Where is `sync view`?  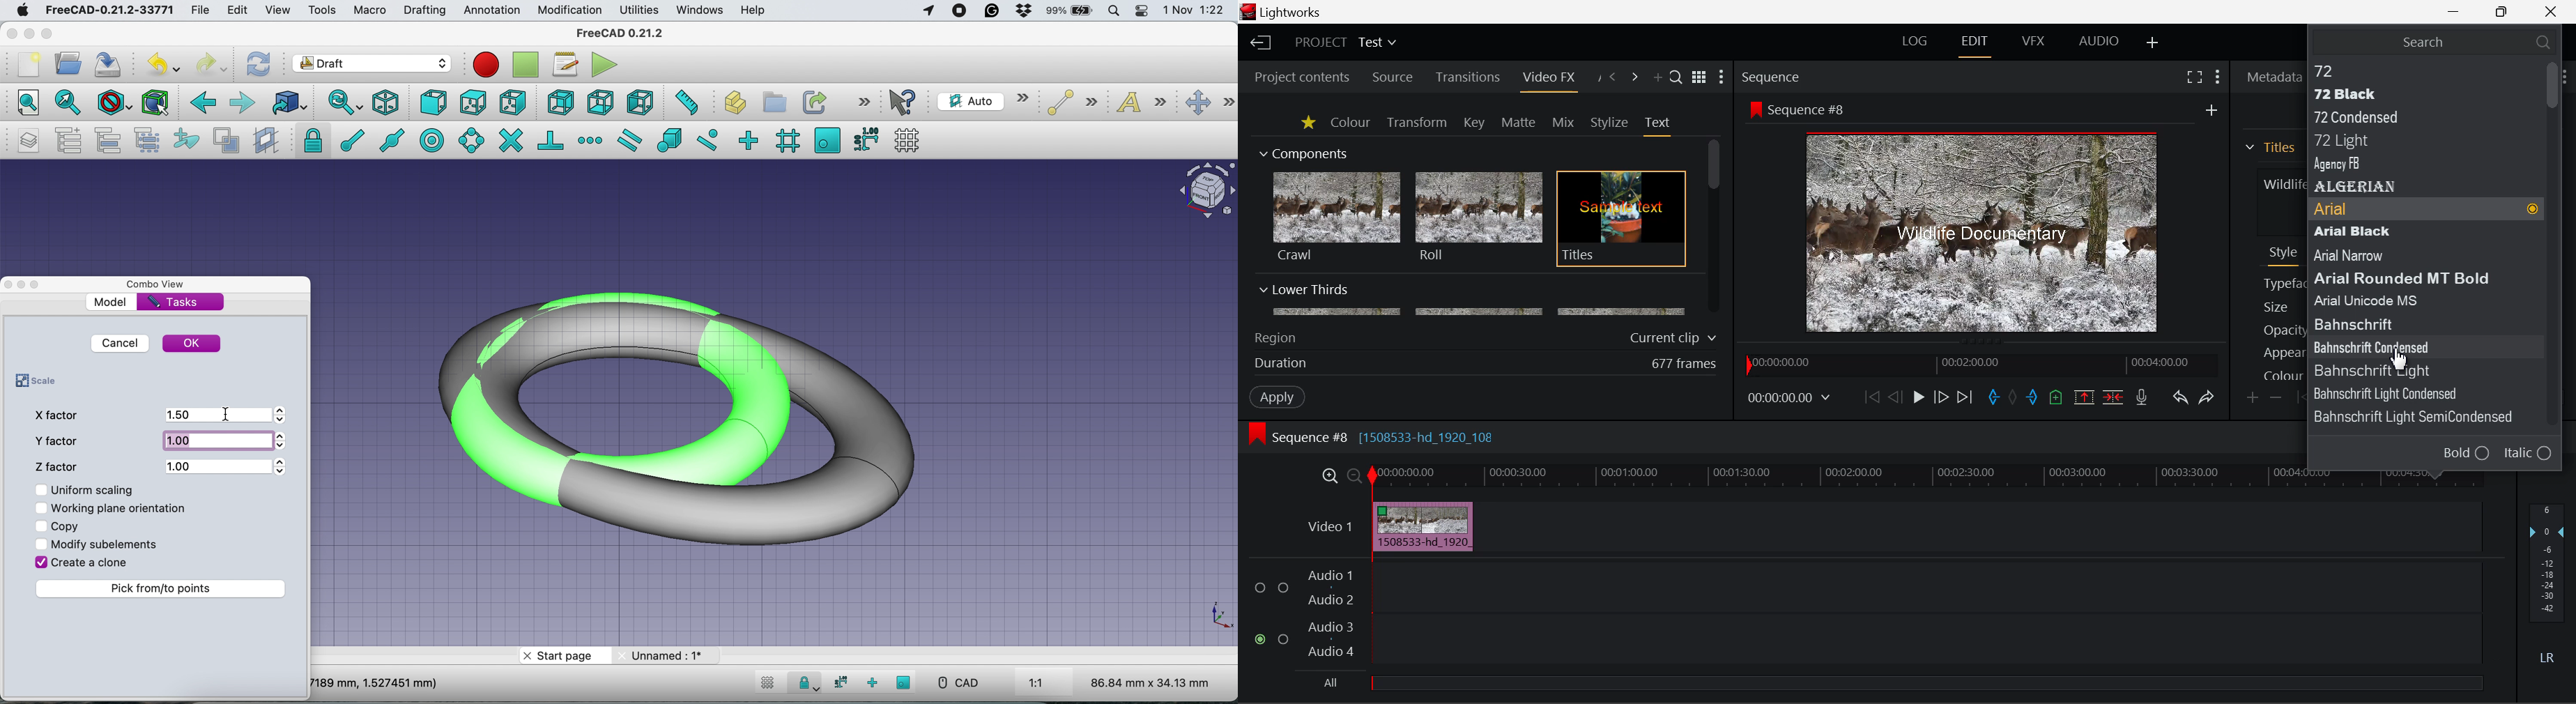
sync view is located at coordinates (345, 102).